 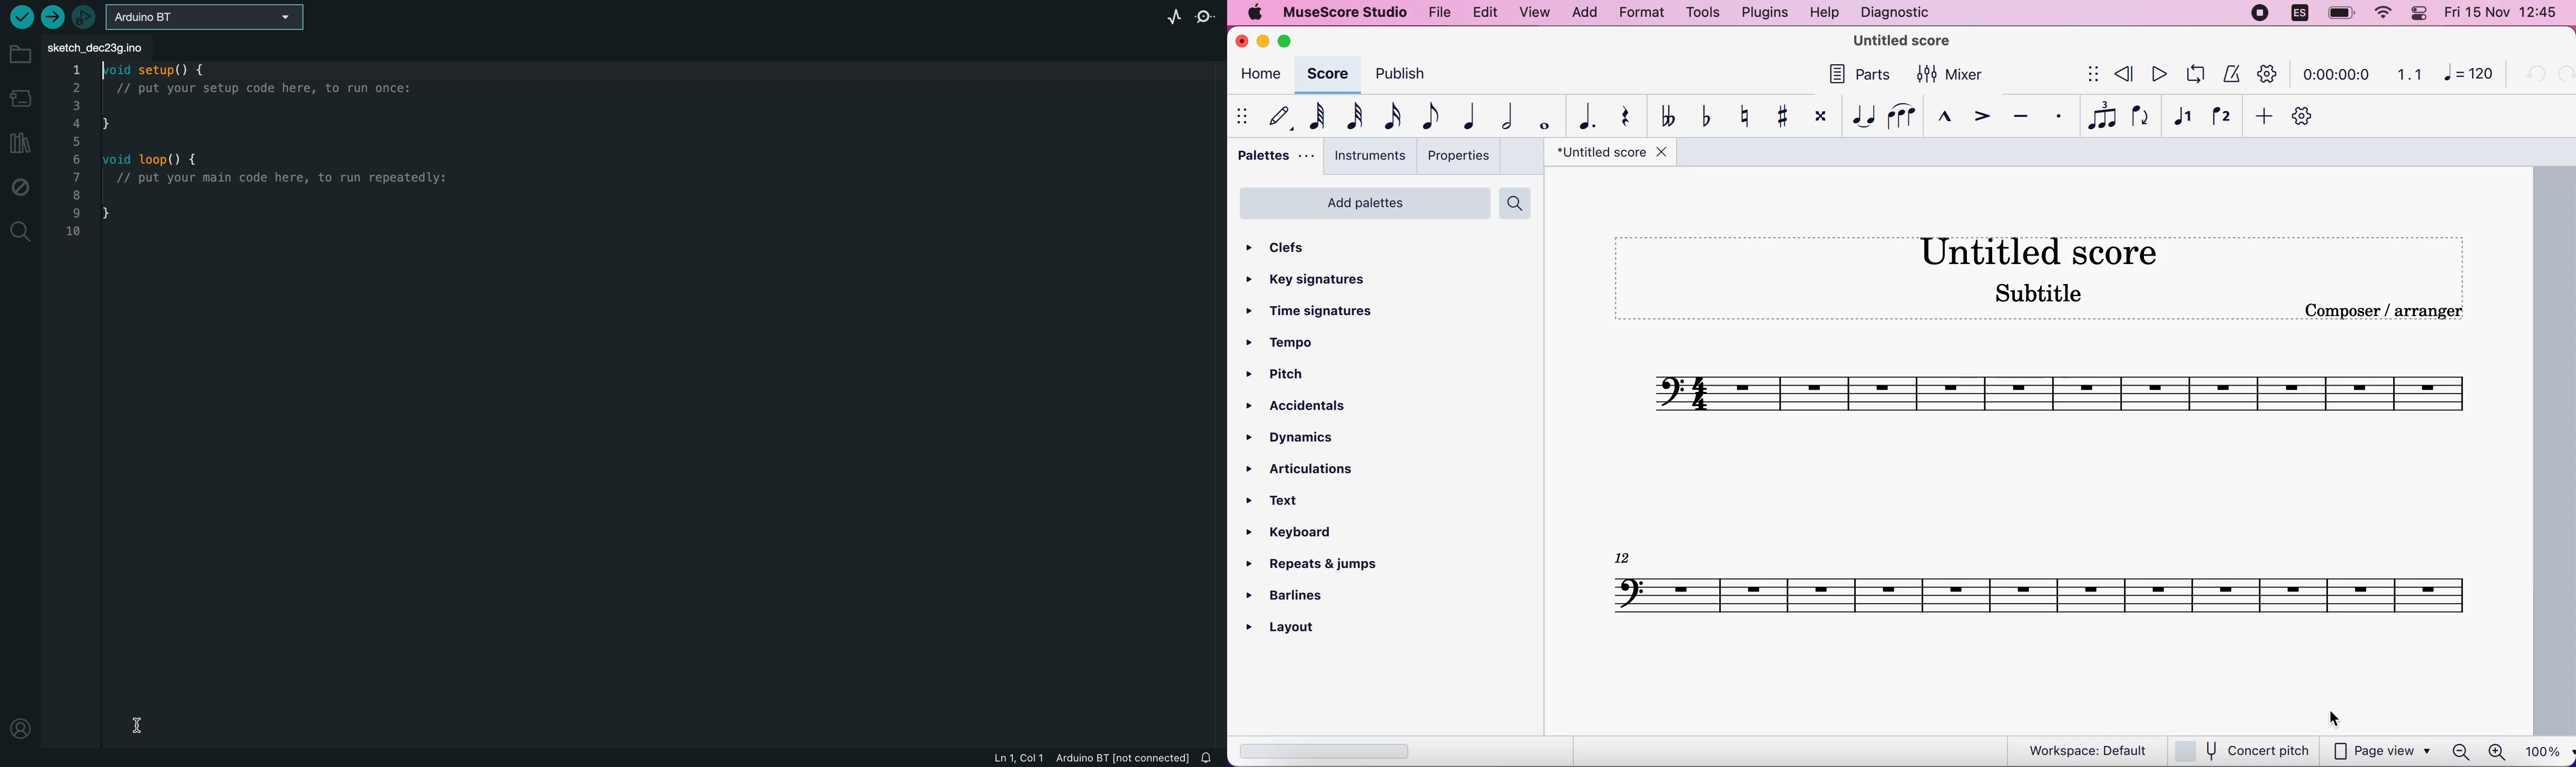 What do you see at coordinates (1299, 406) in the screenshot?
I see `accidentals` at bounding box center [1299, 406].